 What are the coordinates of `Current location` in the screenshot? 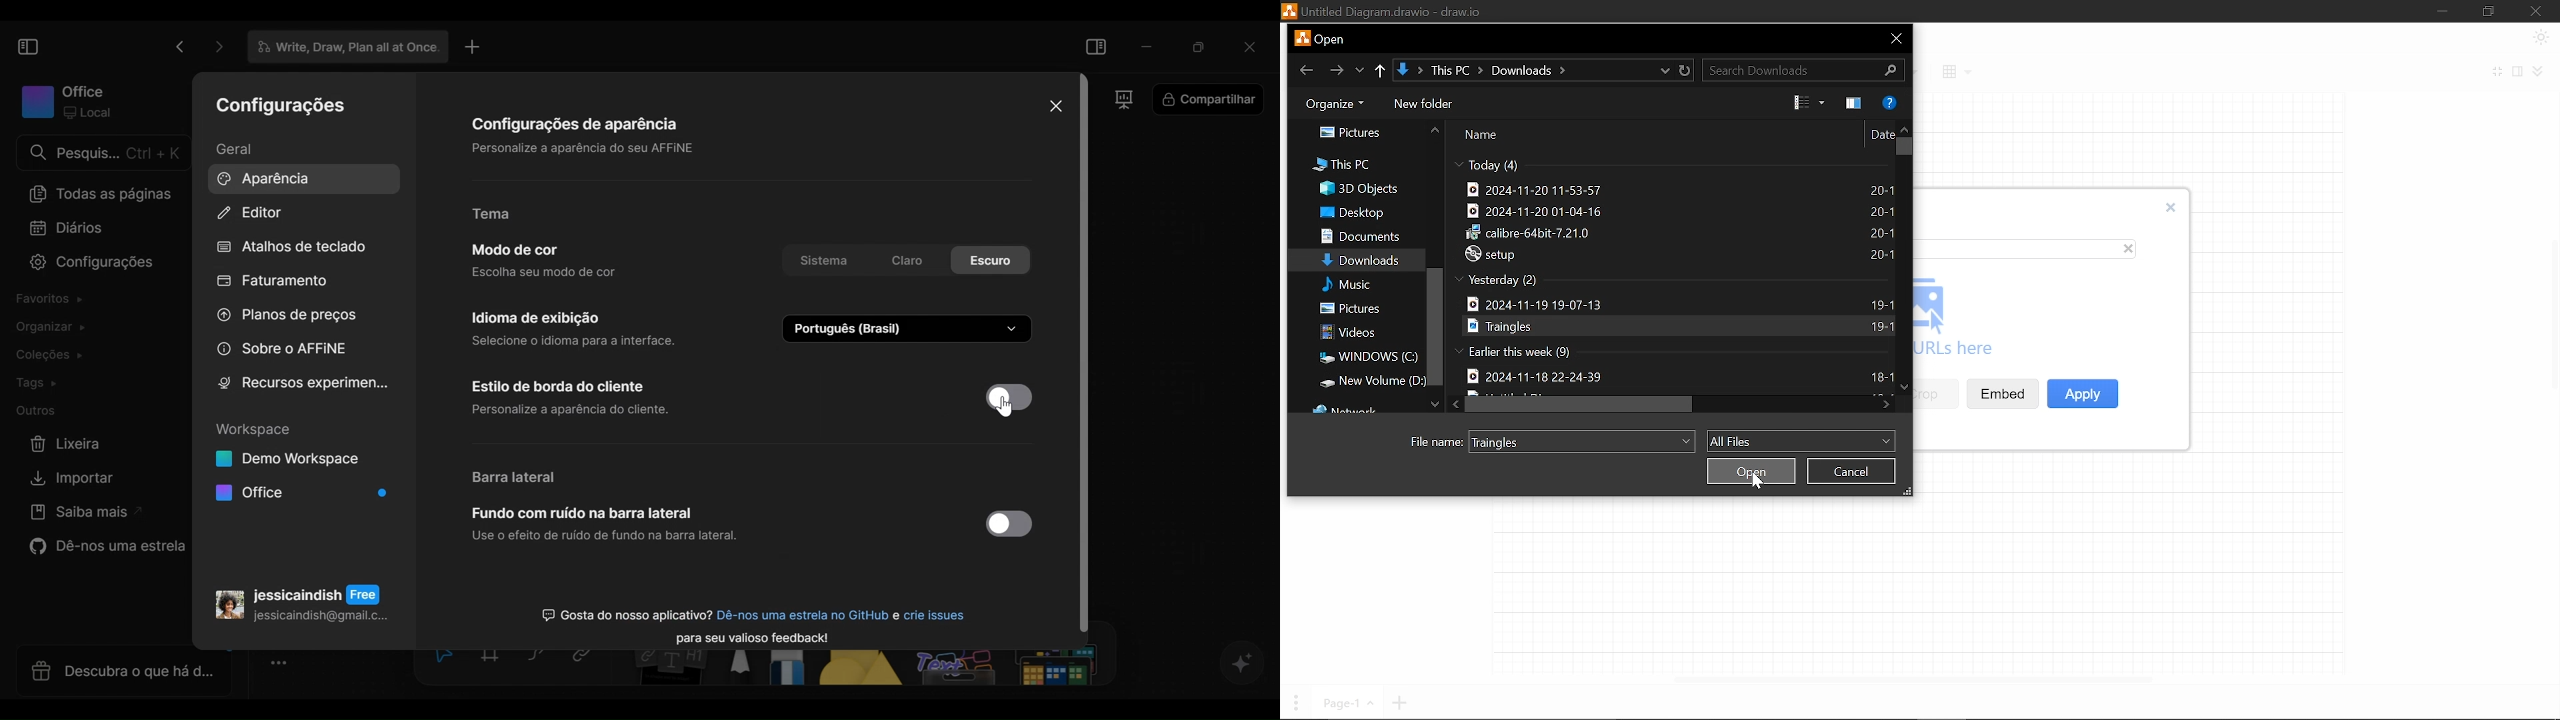 It's located at (1666, 72).